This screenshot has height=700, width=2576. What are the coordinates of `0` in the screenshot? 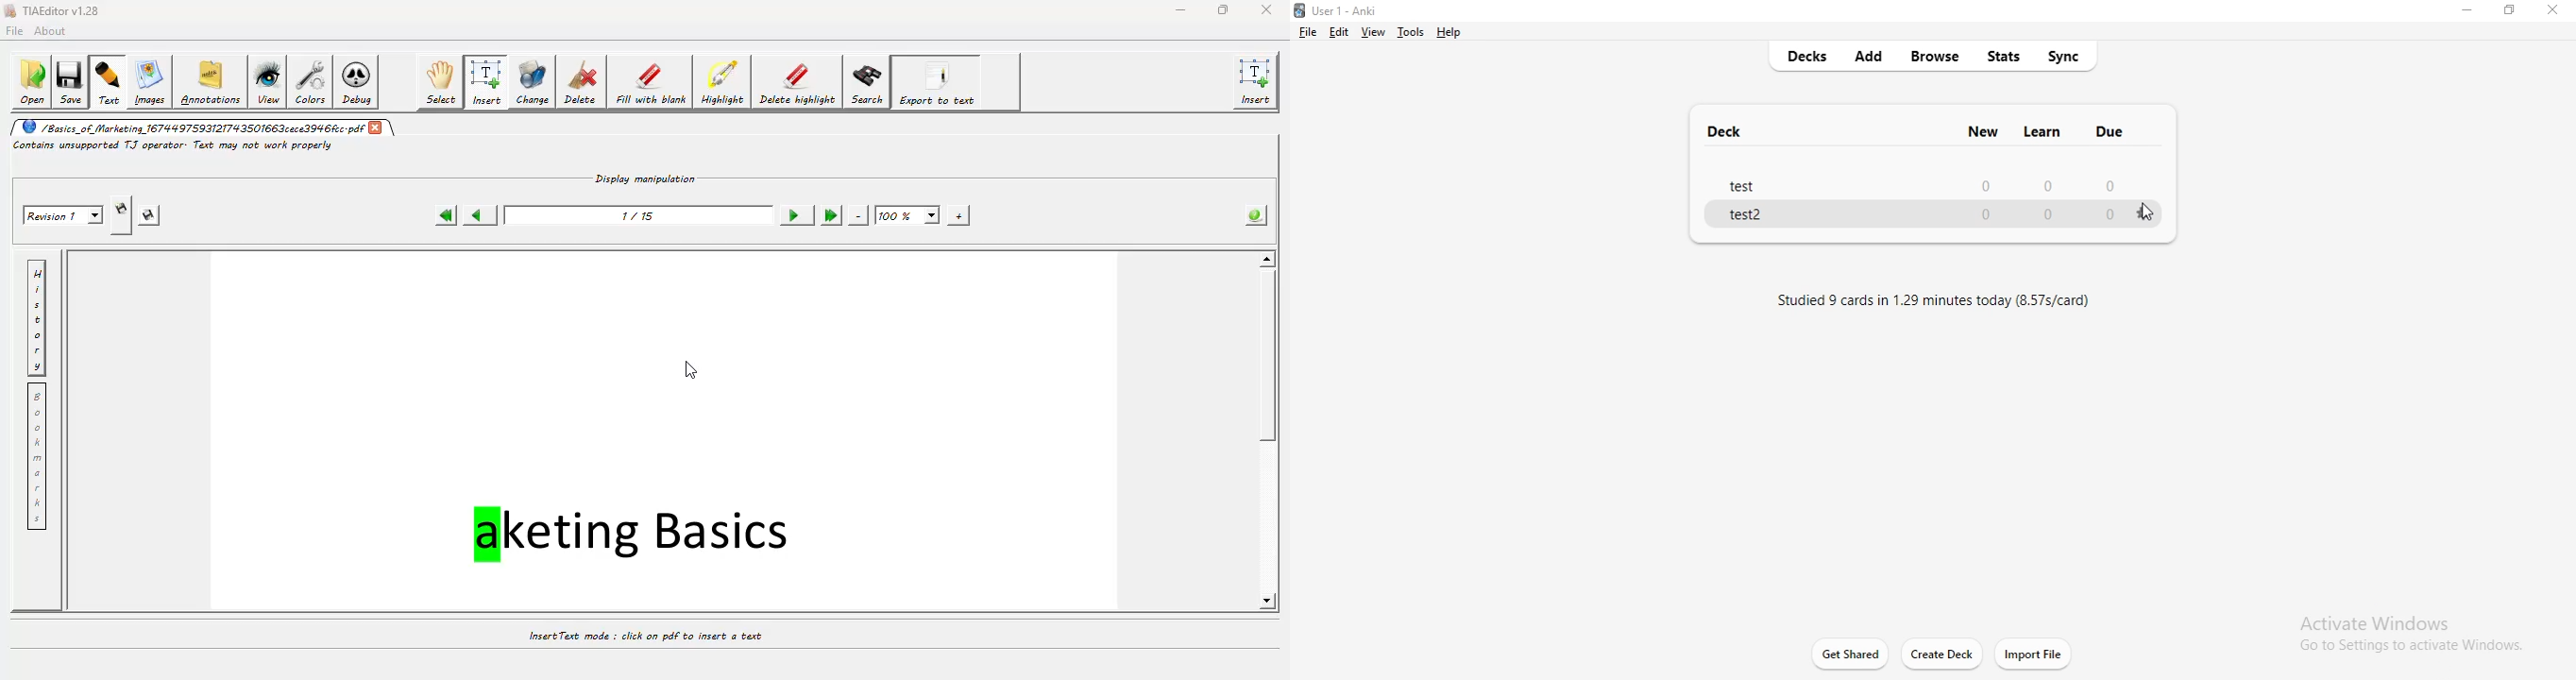 It's located at (2043, 187).